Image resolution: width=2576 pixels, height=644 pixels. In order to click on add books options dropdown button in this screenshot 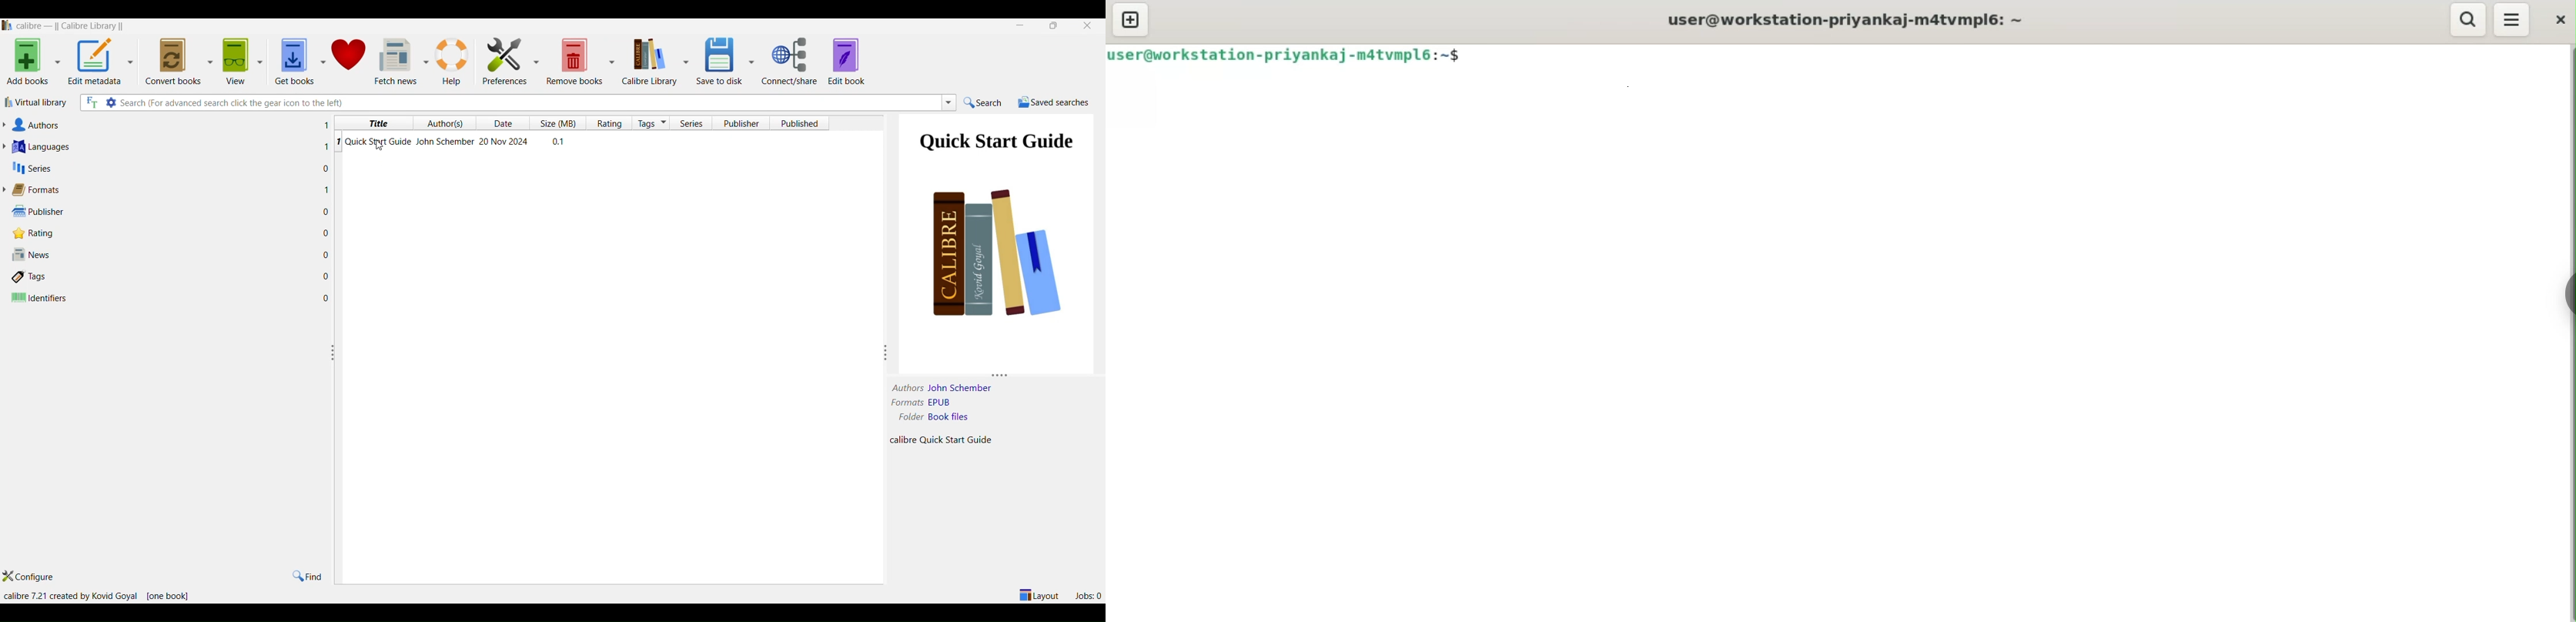, I will do `click(57, 63)`.